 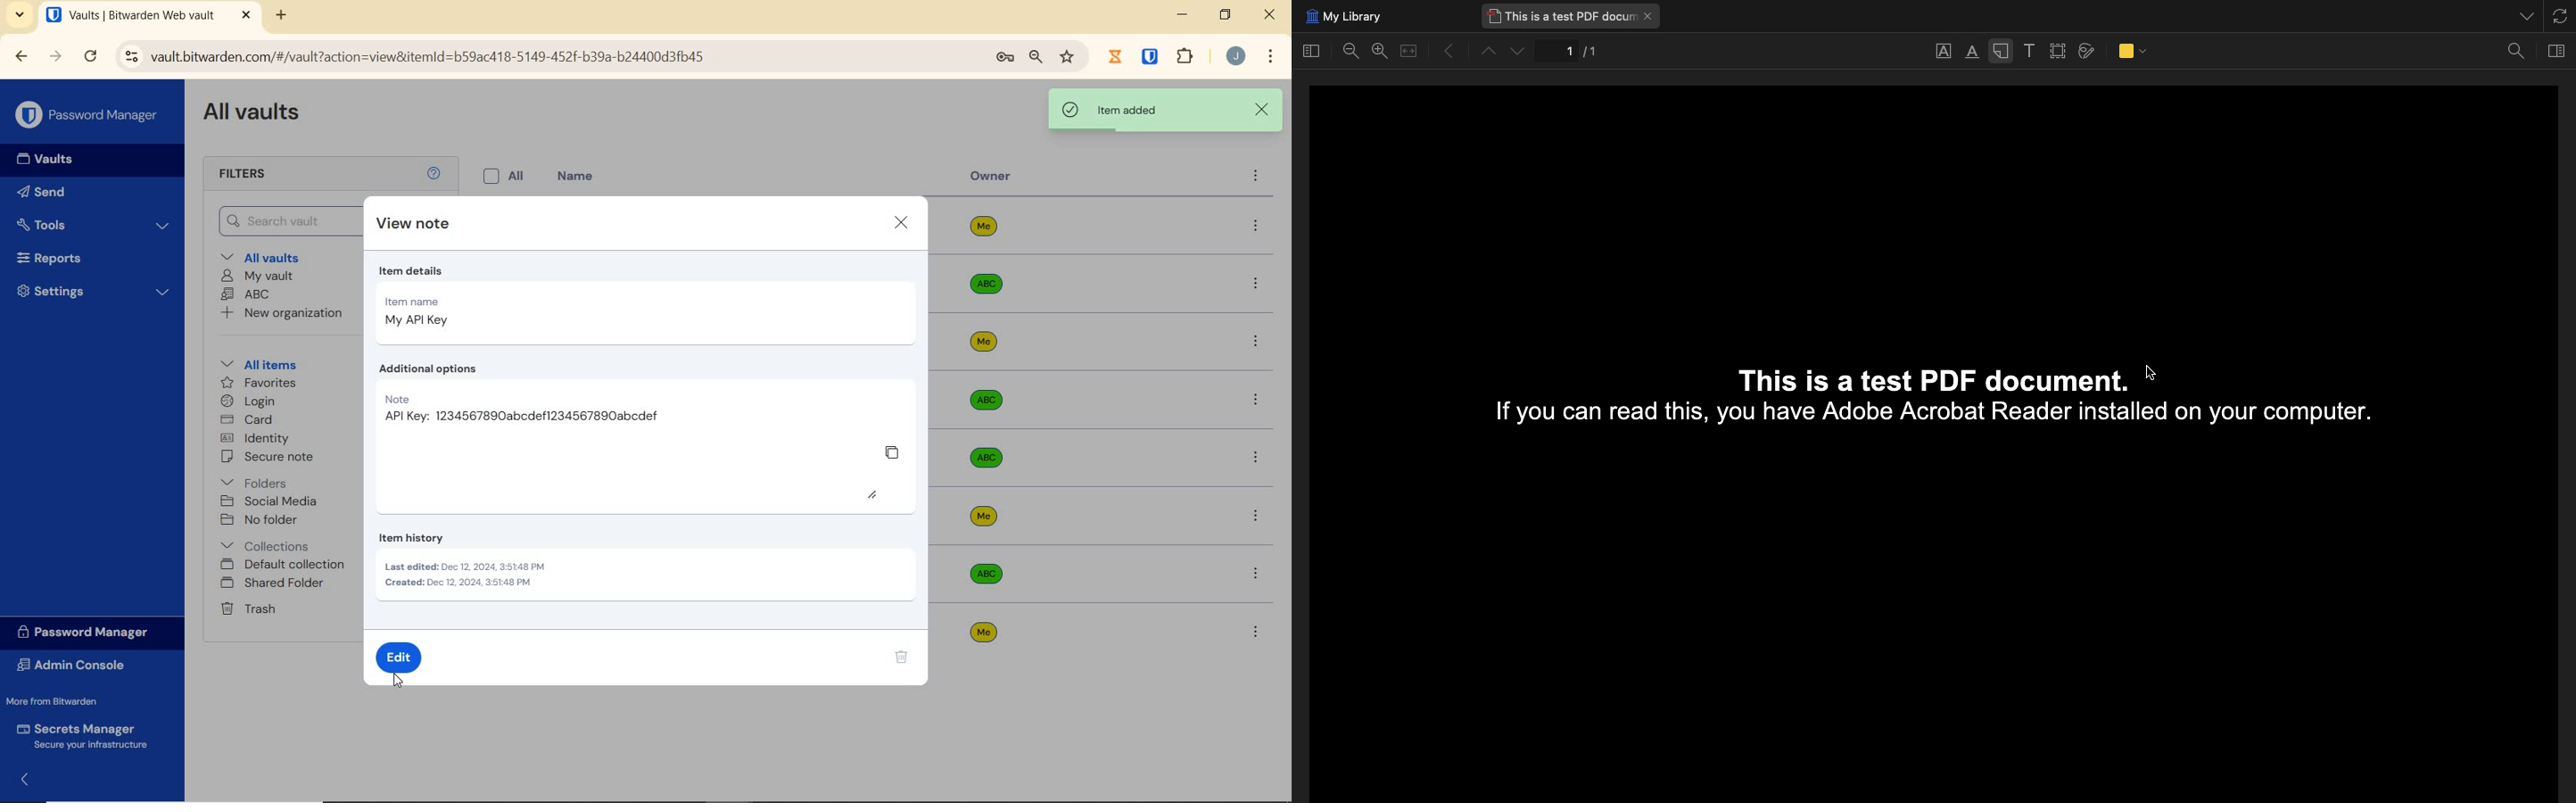 I want to click on search tabs, so click(x=20, y=15).